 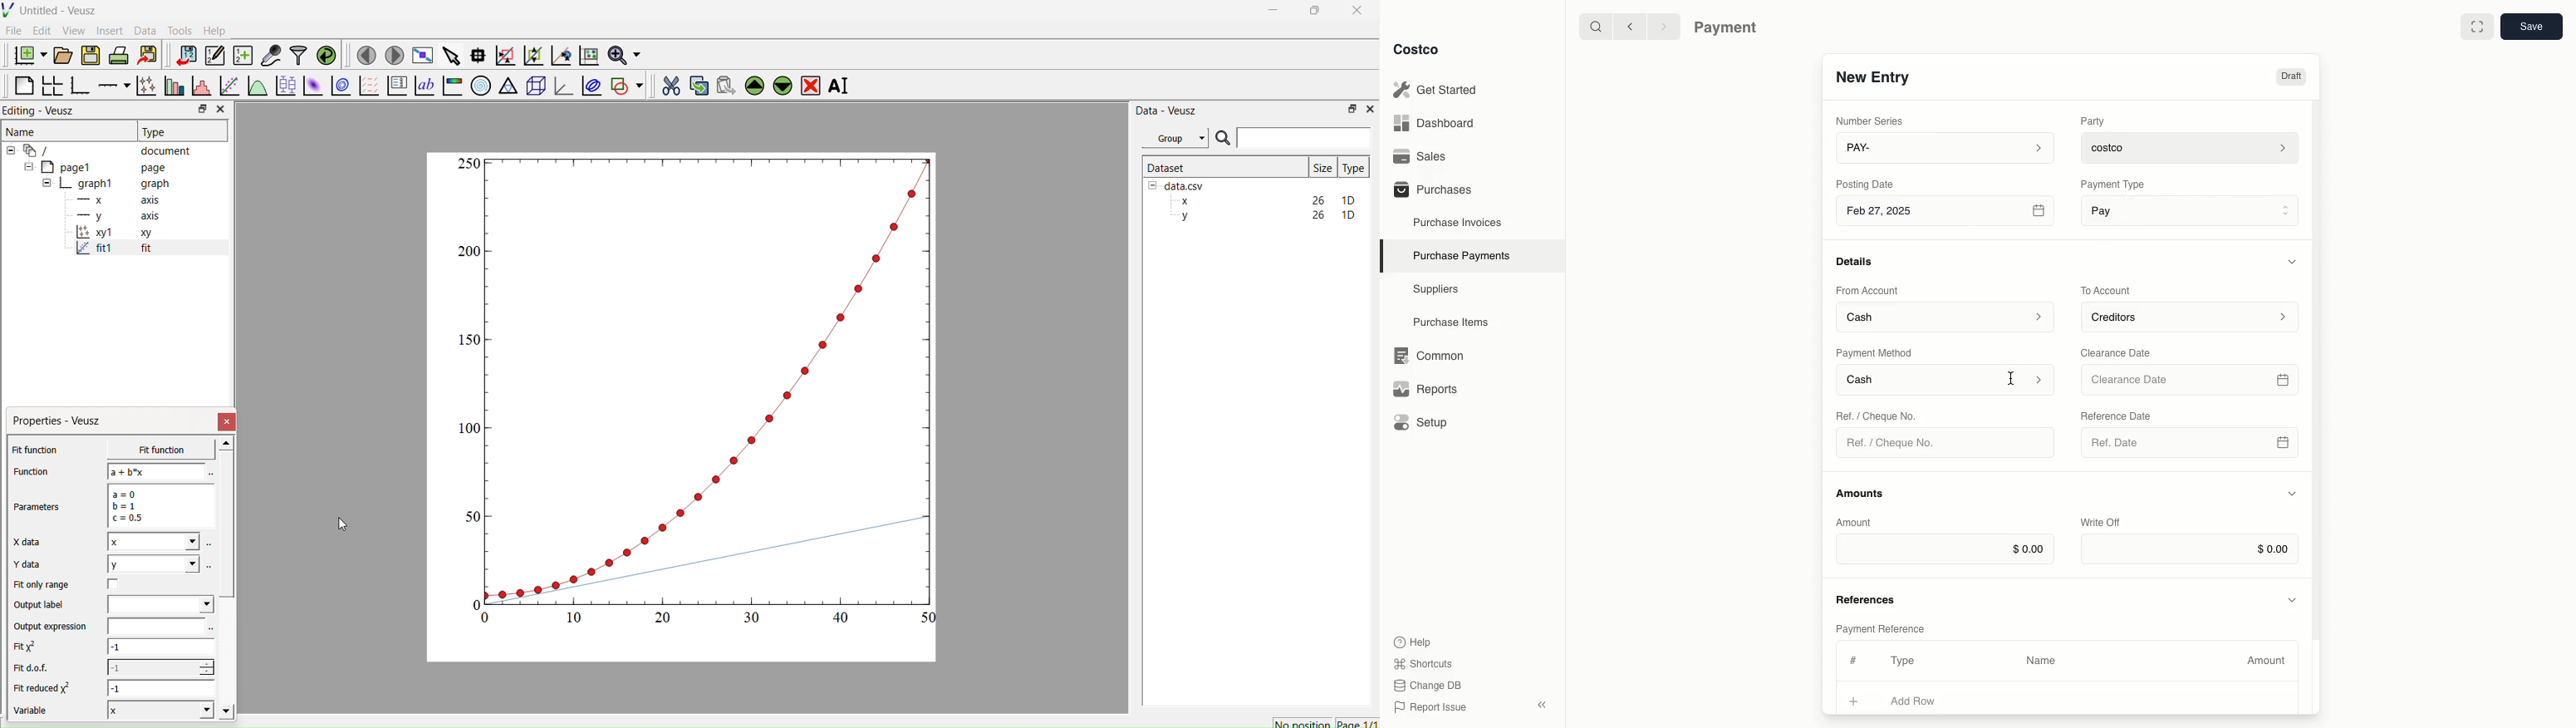 What do you see at coordinates (1876, 352) in the screenshot?
I see `Payment Method` at bounding box center [1876, 352].